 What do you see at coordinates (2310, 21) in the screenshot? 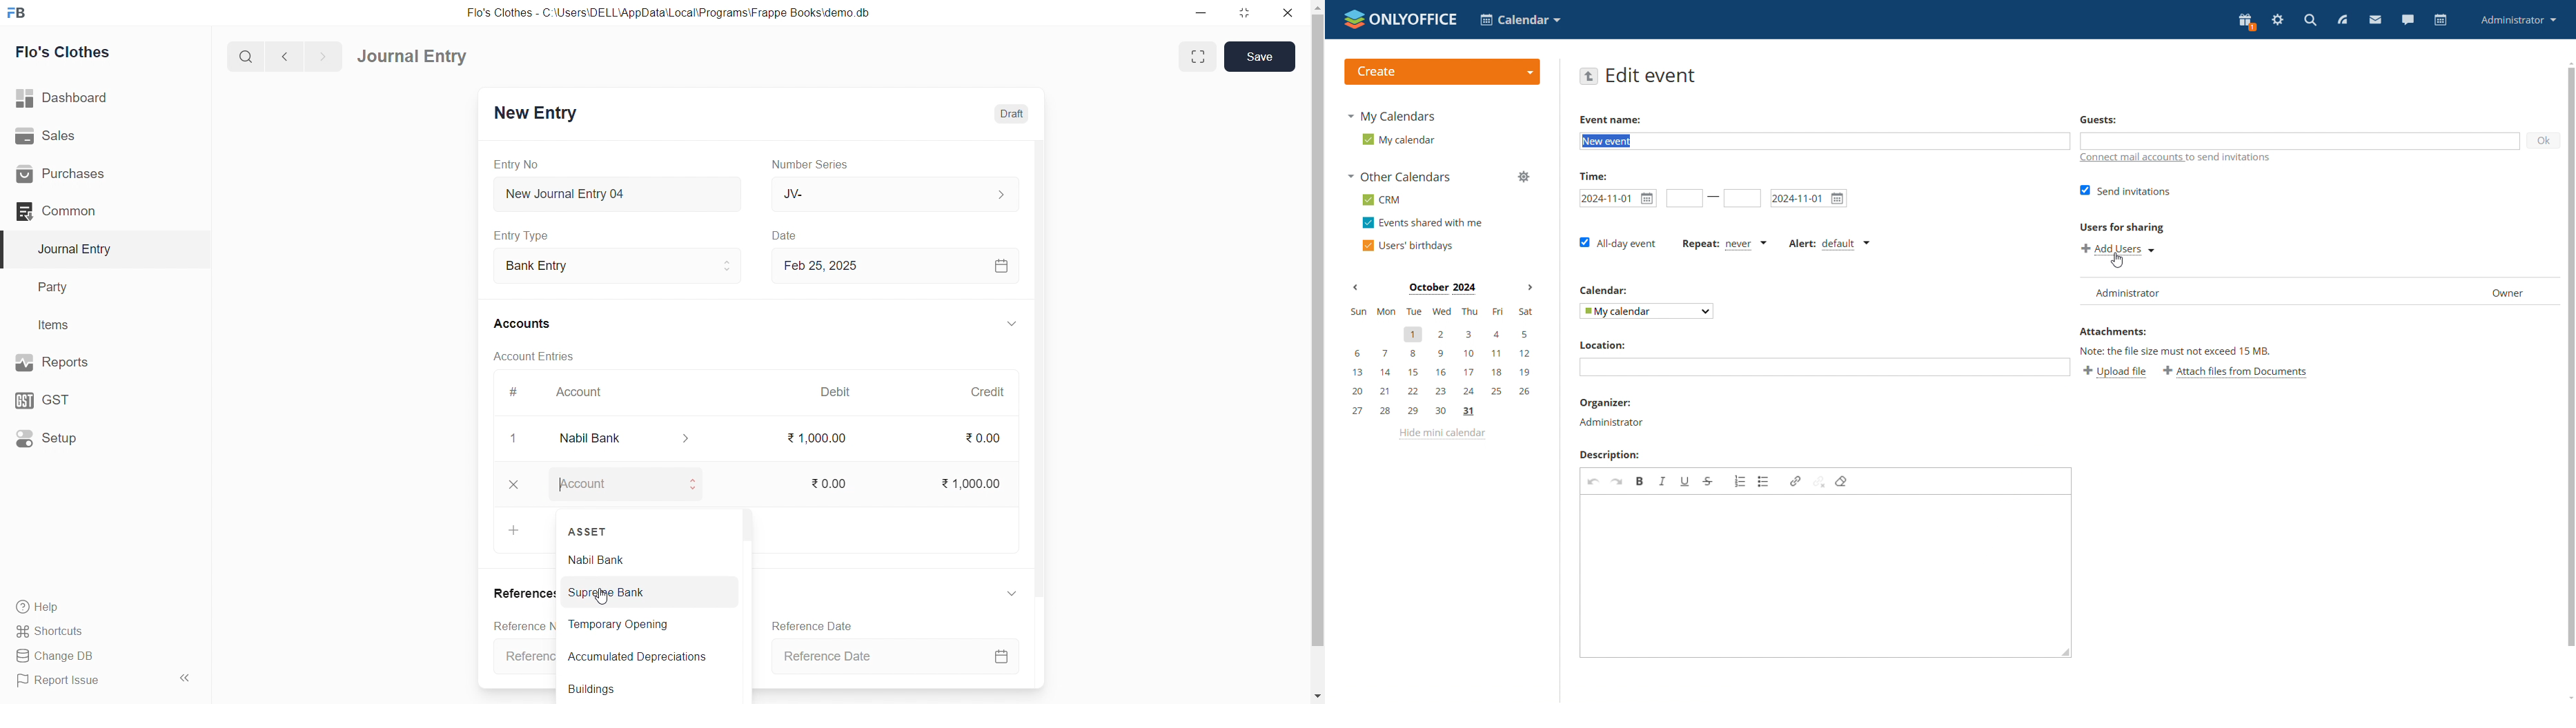
I see `search` at bounding box center [2310, 21].